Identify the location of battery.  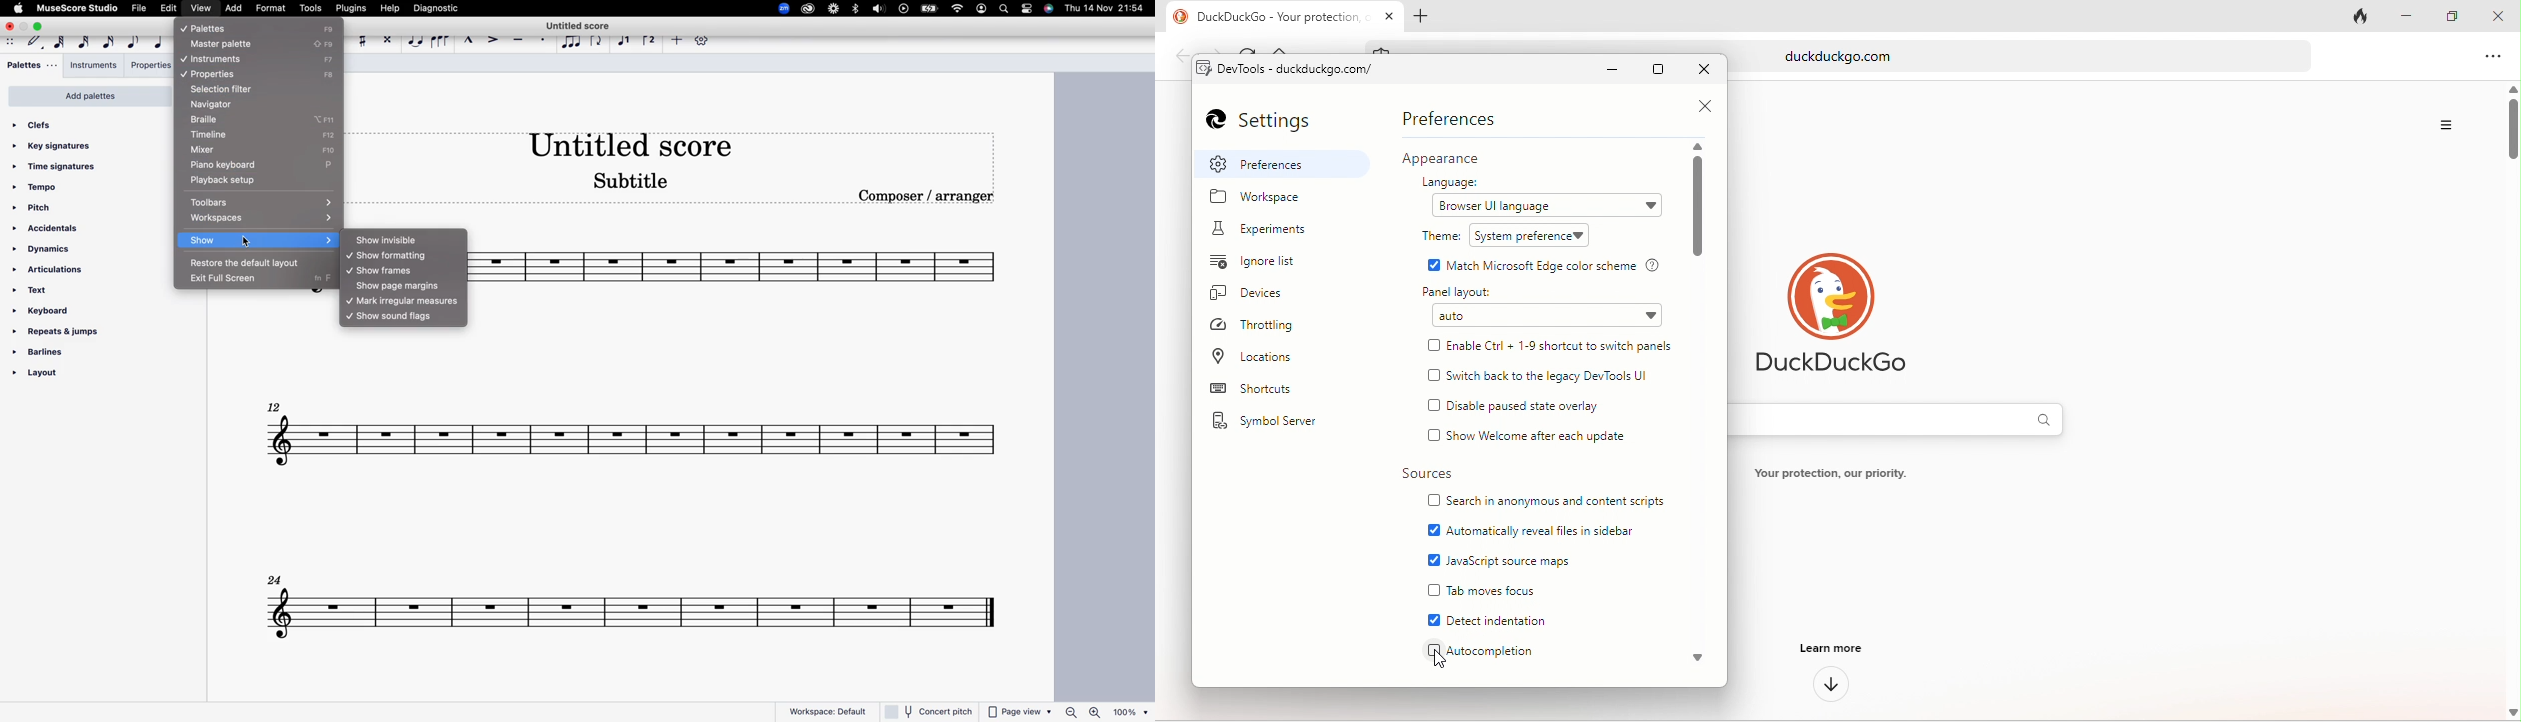
(932, 10).